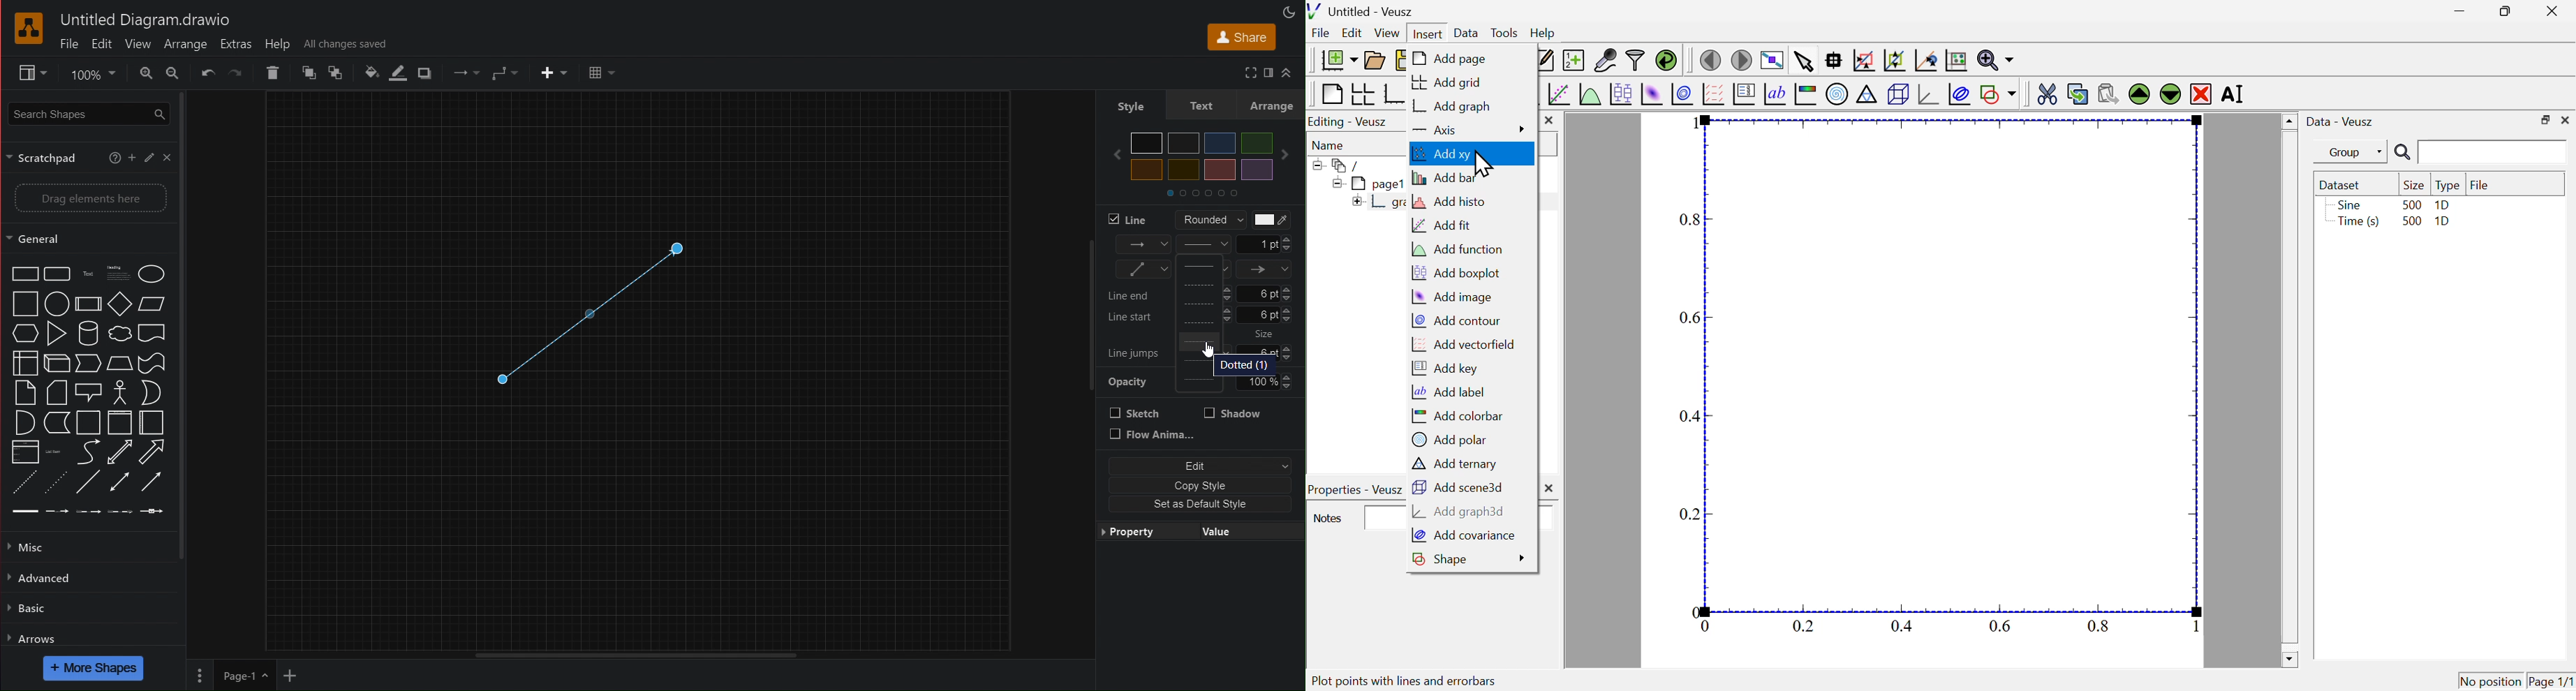 The height and width of the screenshot is (700, 2576). What do you see at coordinates (90, 73) in the screenshot?
I see `Zoom` at bounding box center [90, 73].